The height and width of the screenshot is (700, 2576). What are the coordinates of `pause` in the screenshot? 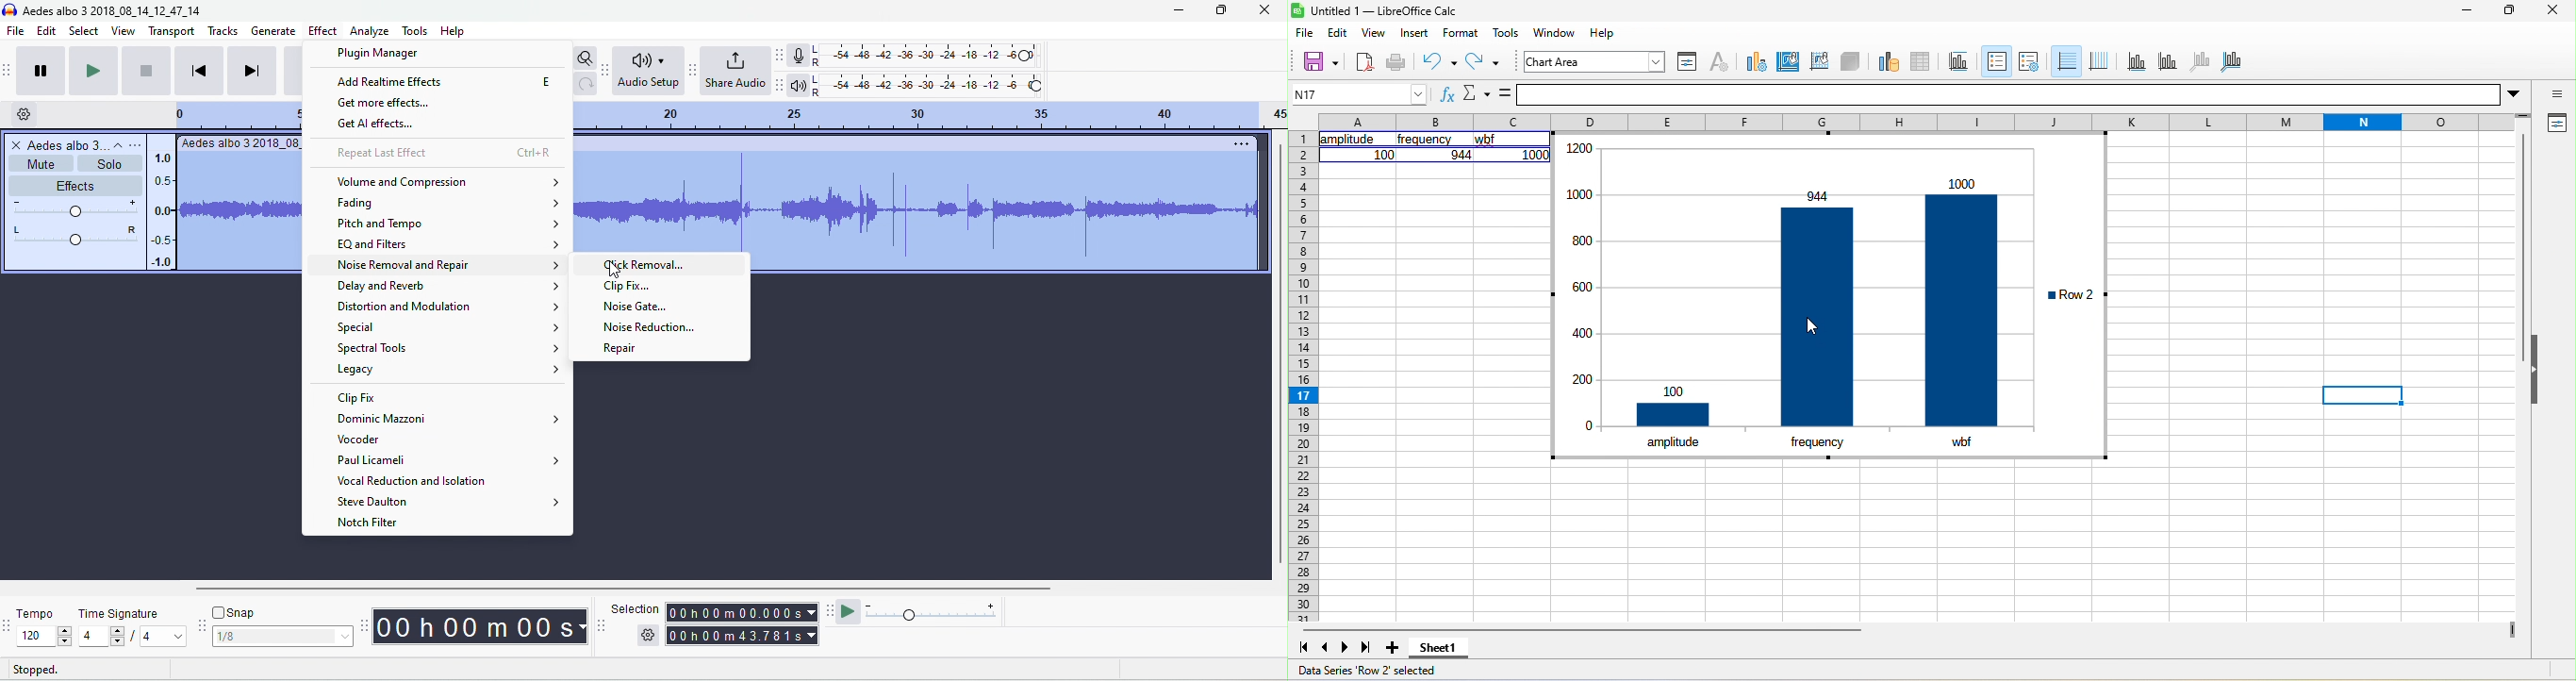 It's located at (41, 70).